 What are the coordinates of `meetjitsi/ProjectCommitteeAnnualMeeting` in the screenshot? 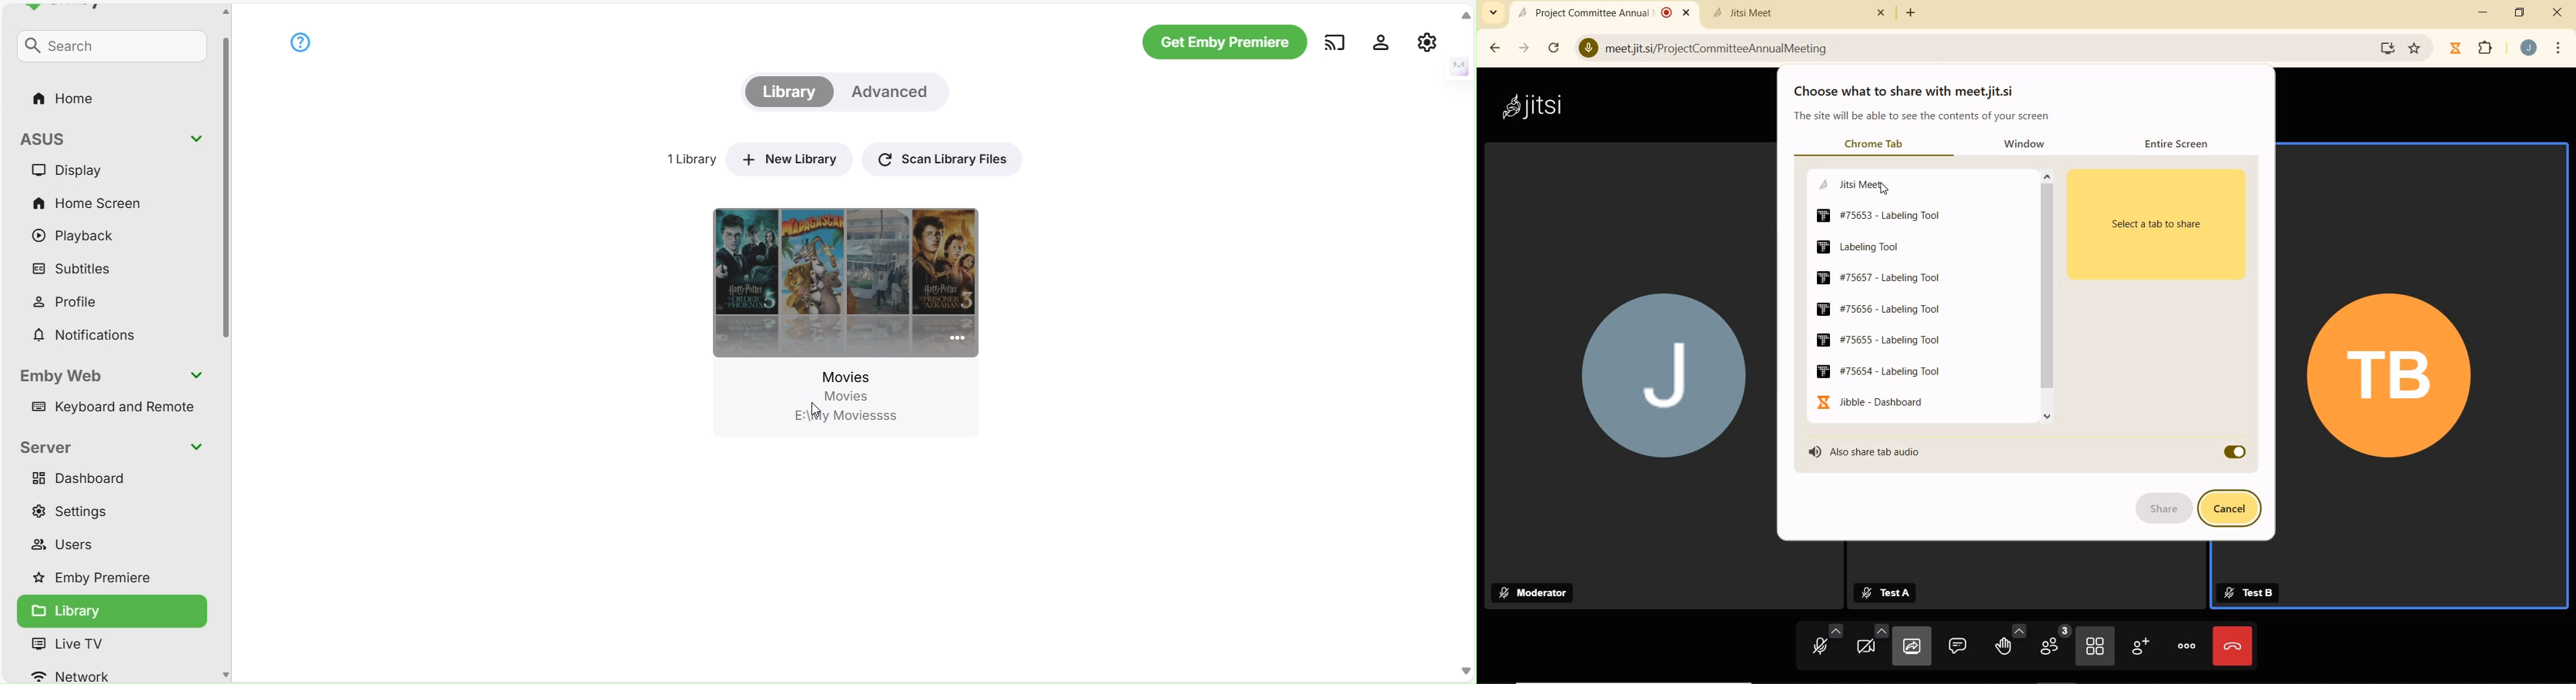 It's located at (1710, 47).